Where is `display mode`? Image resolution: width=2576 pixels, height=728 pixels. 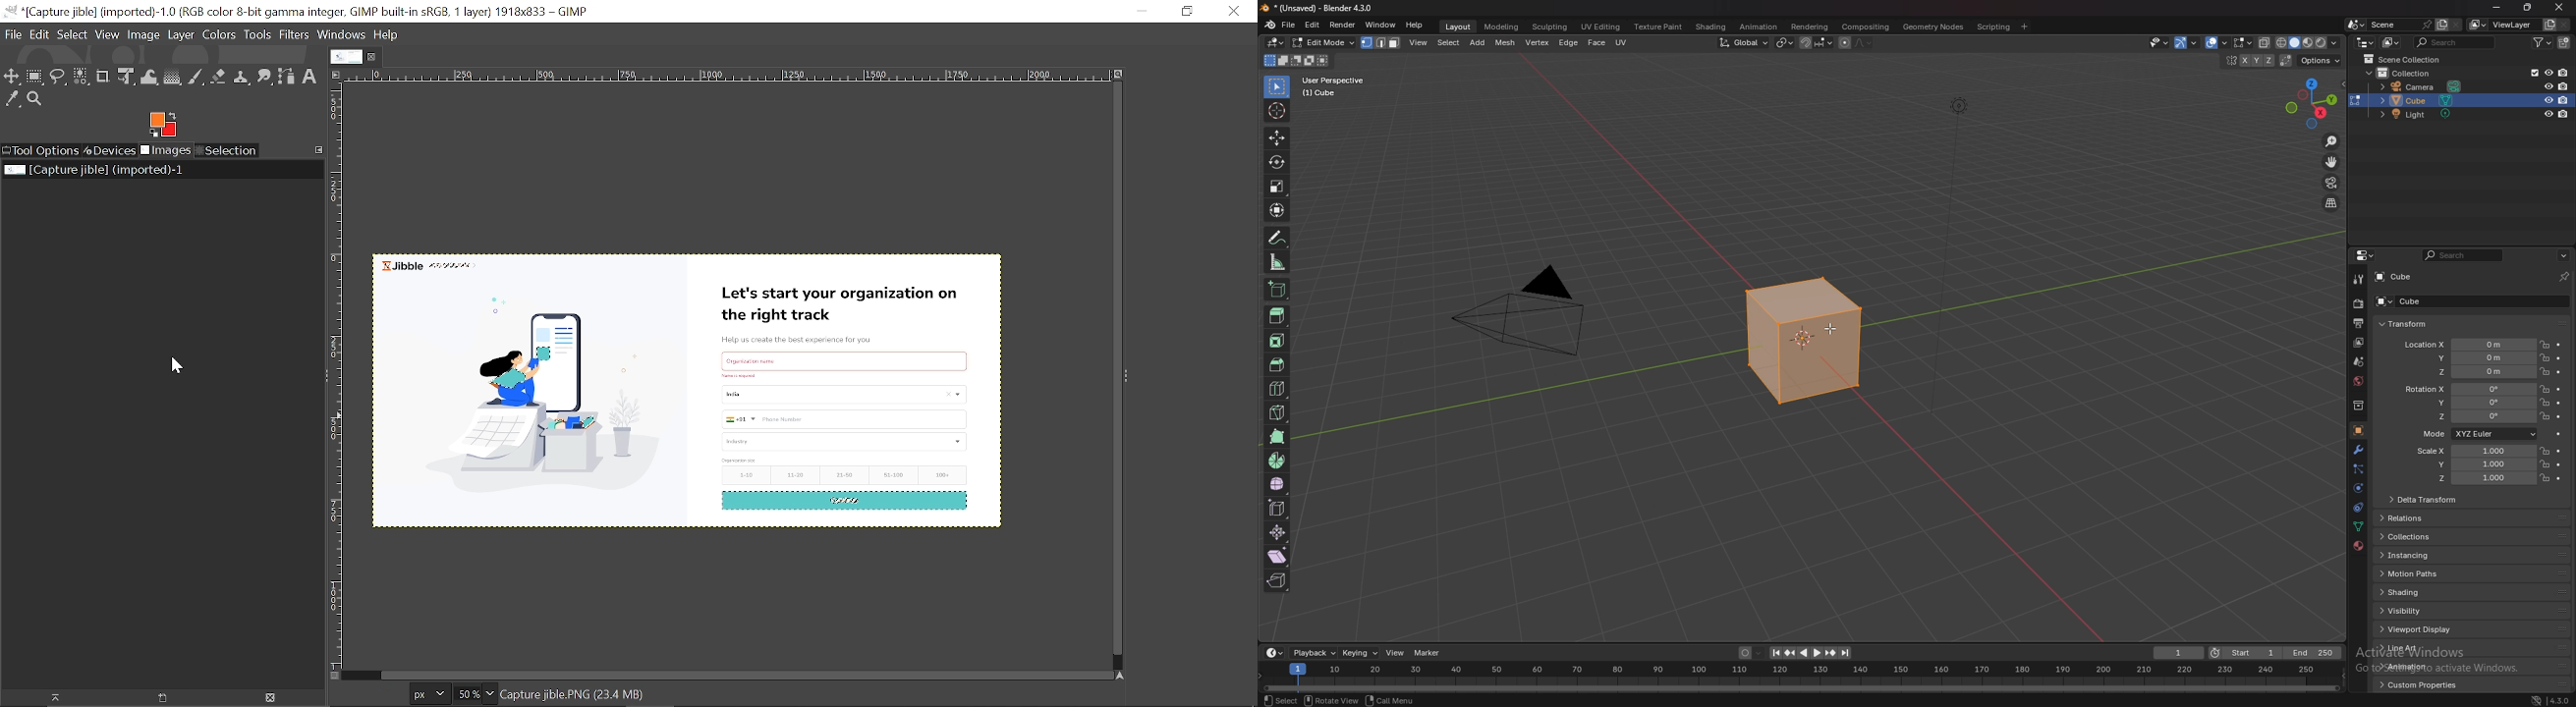 display mode is located at coordinates (2391, 43).